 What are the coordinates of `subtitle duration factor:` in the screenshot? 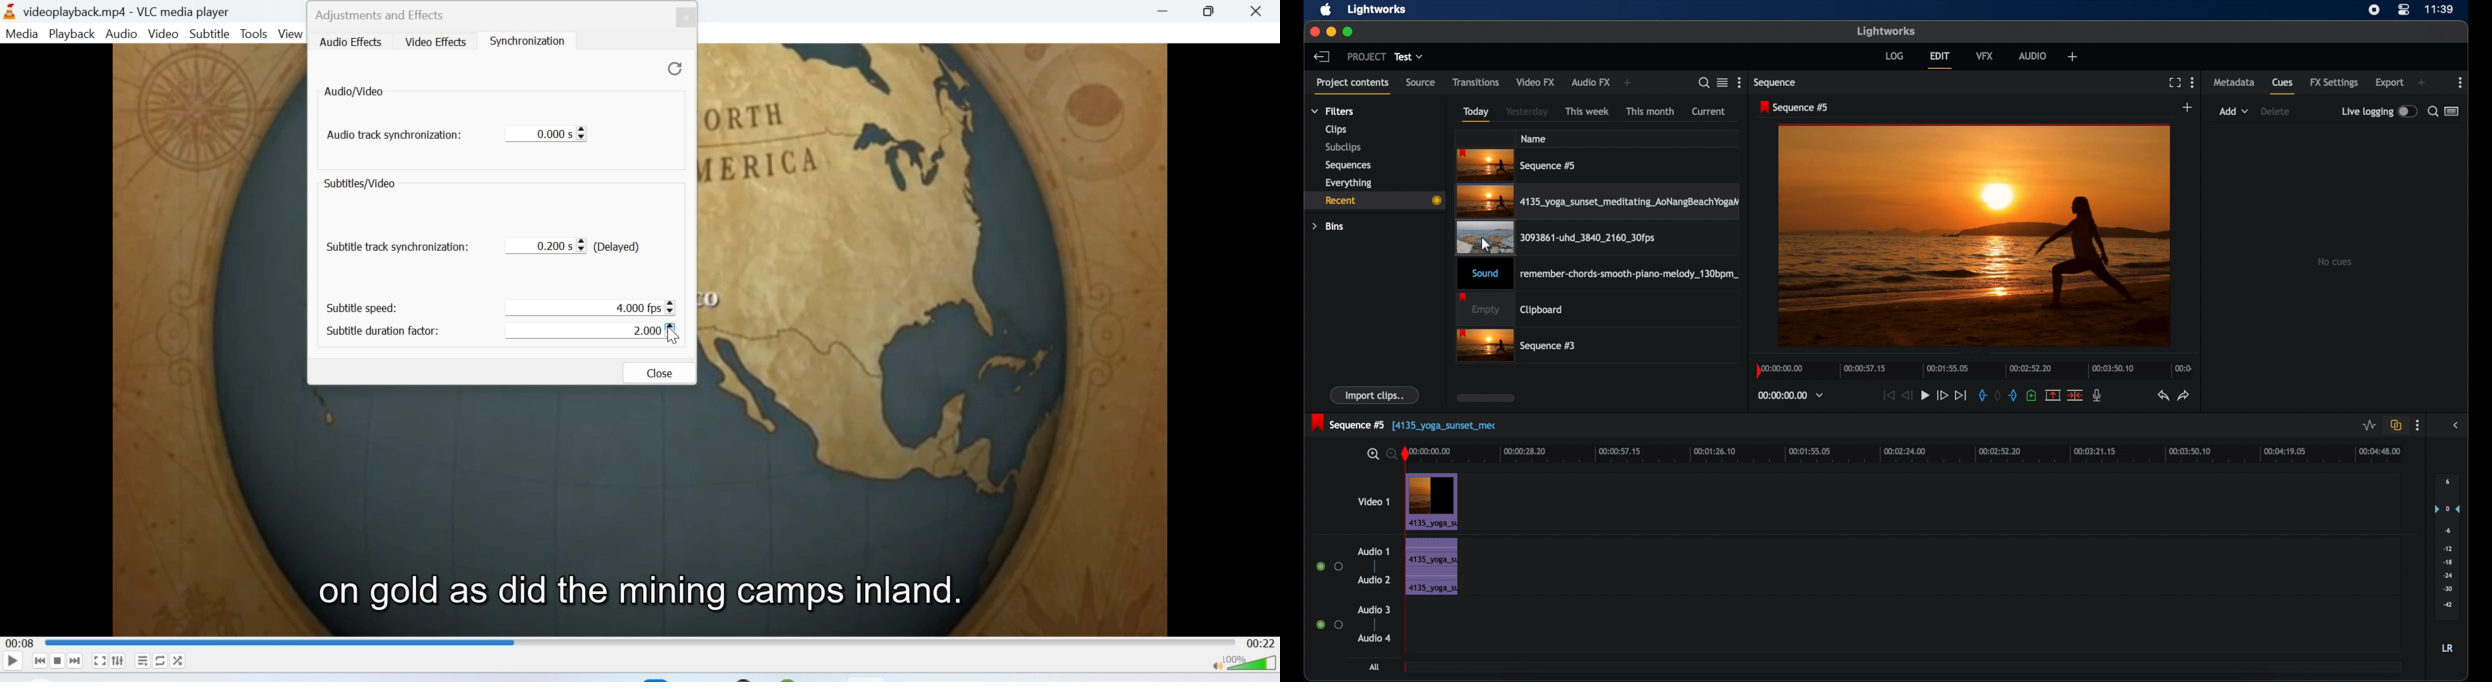 It's located at (387, 330).